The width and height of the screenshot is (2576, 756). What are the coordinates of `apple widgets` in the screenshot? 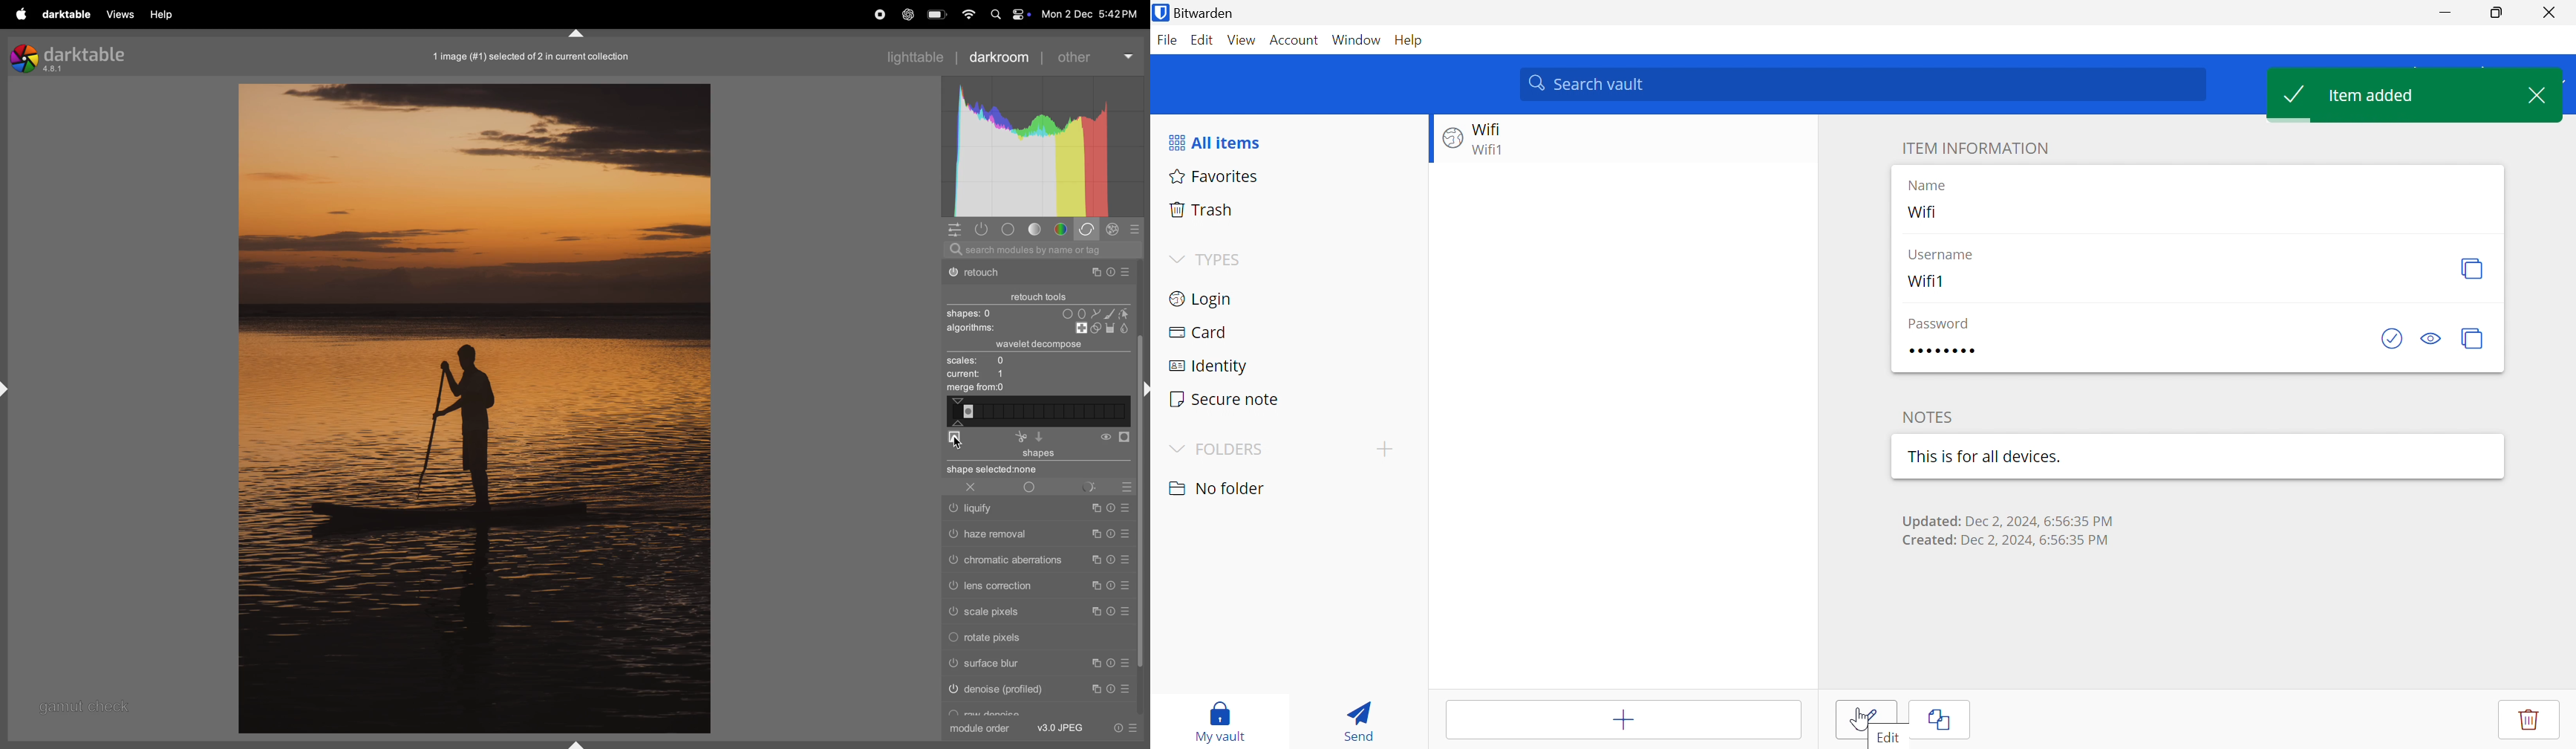 It's located at (1008, 14).